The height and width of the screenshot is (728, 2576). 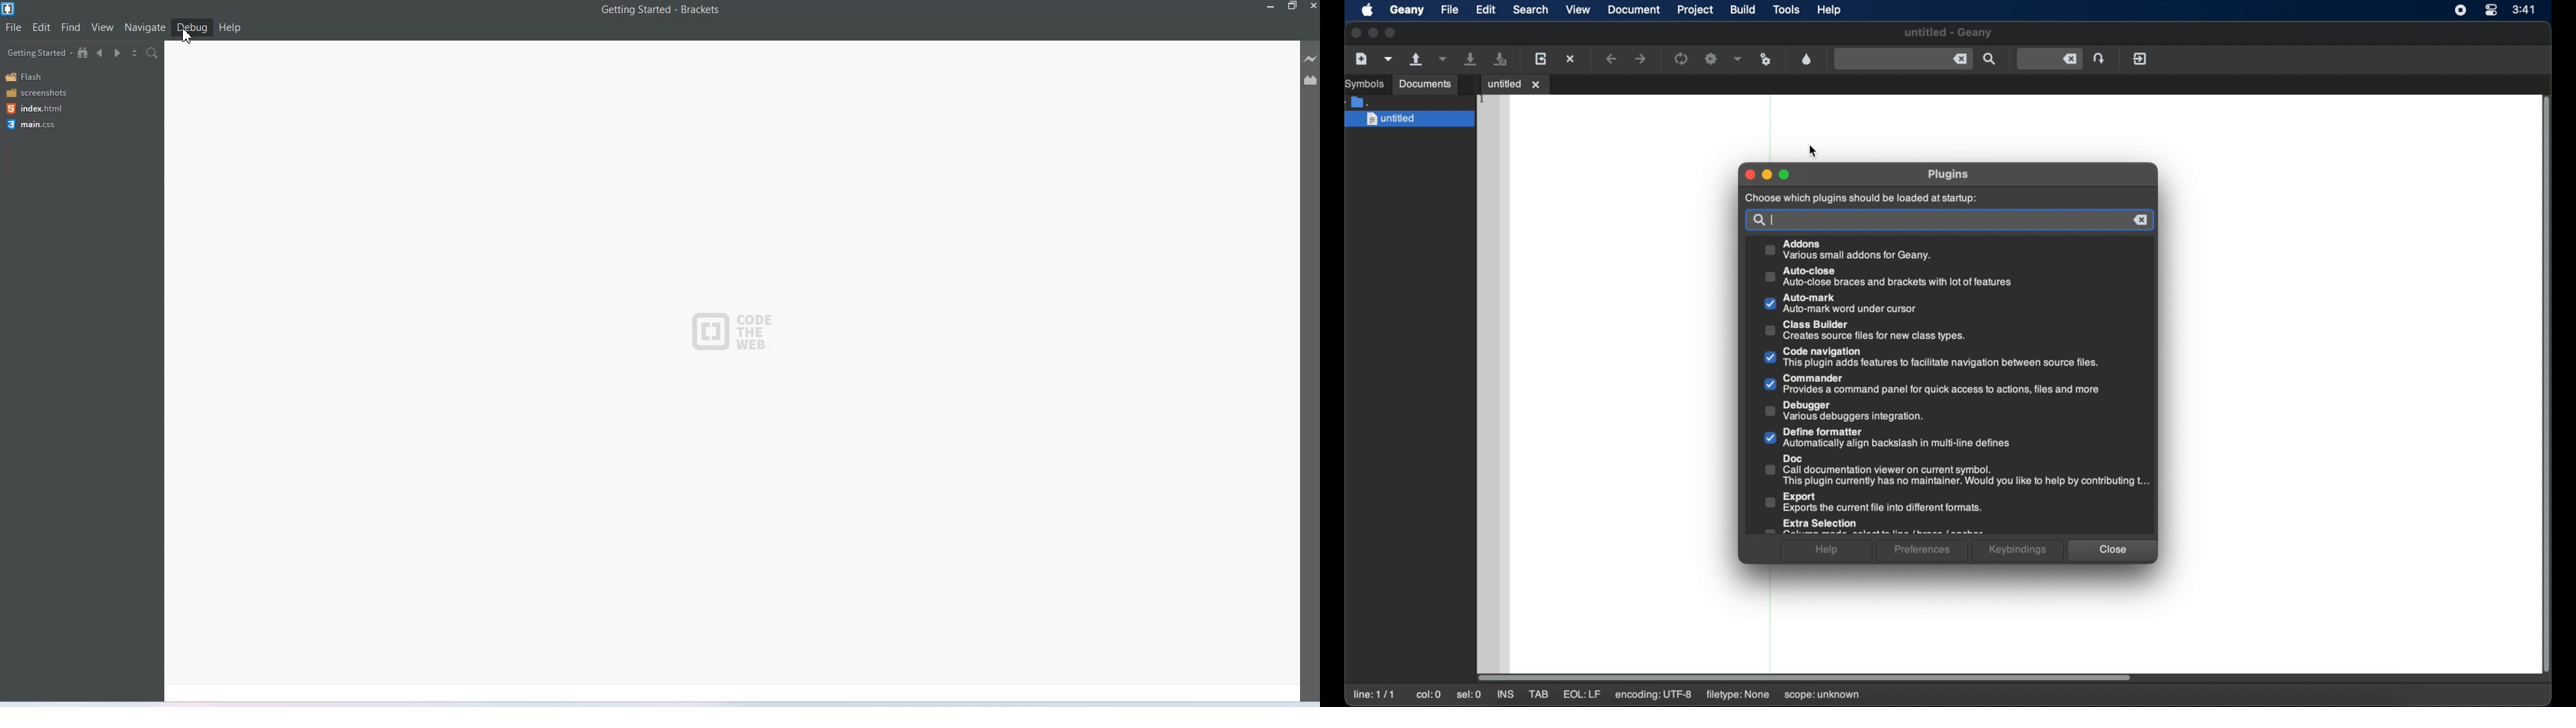 What do you see at coordinates (1748, 175) in the screenshot?
I see `close` at bounding box center [1748, 175].